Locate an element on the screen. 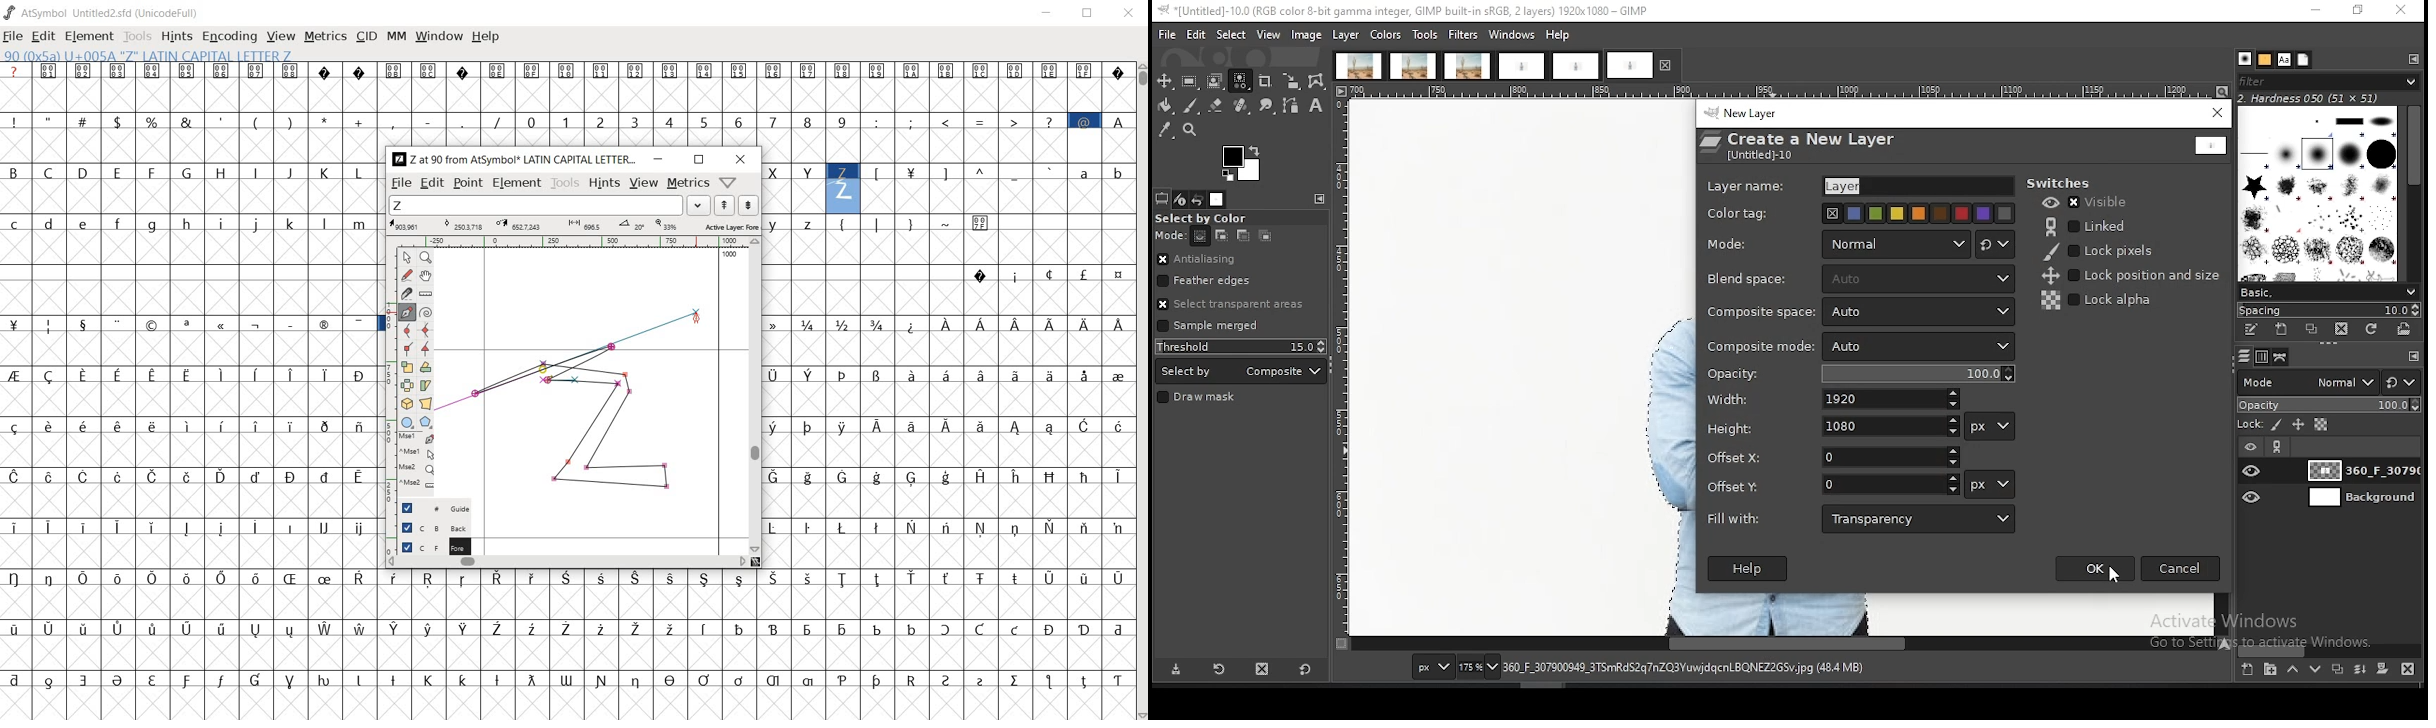  transparency is located at coordinates (1919, 519).